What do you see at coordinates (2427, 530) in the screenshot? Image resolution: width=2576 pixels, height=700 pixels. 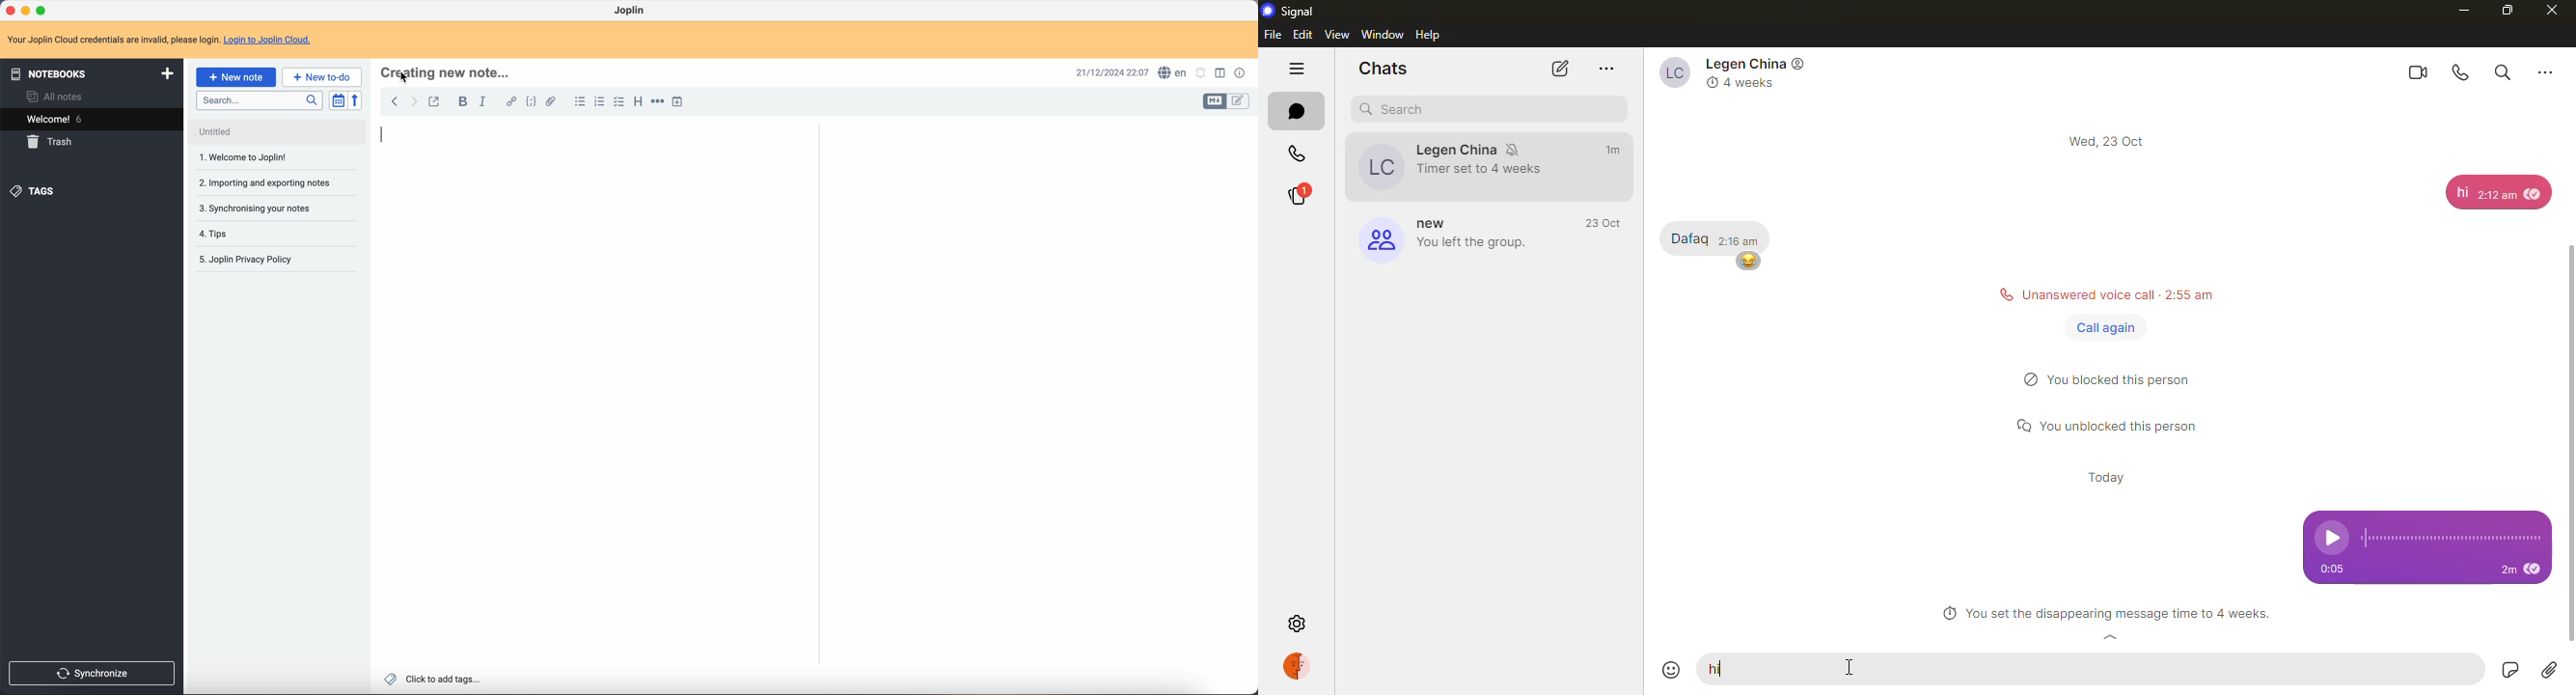 I see `voice message` at bounding box center [2427, 530].